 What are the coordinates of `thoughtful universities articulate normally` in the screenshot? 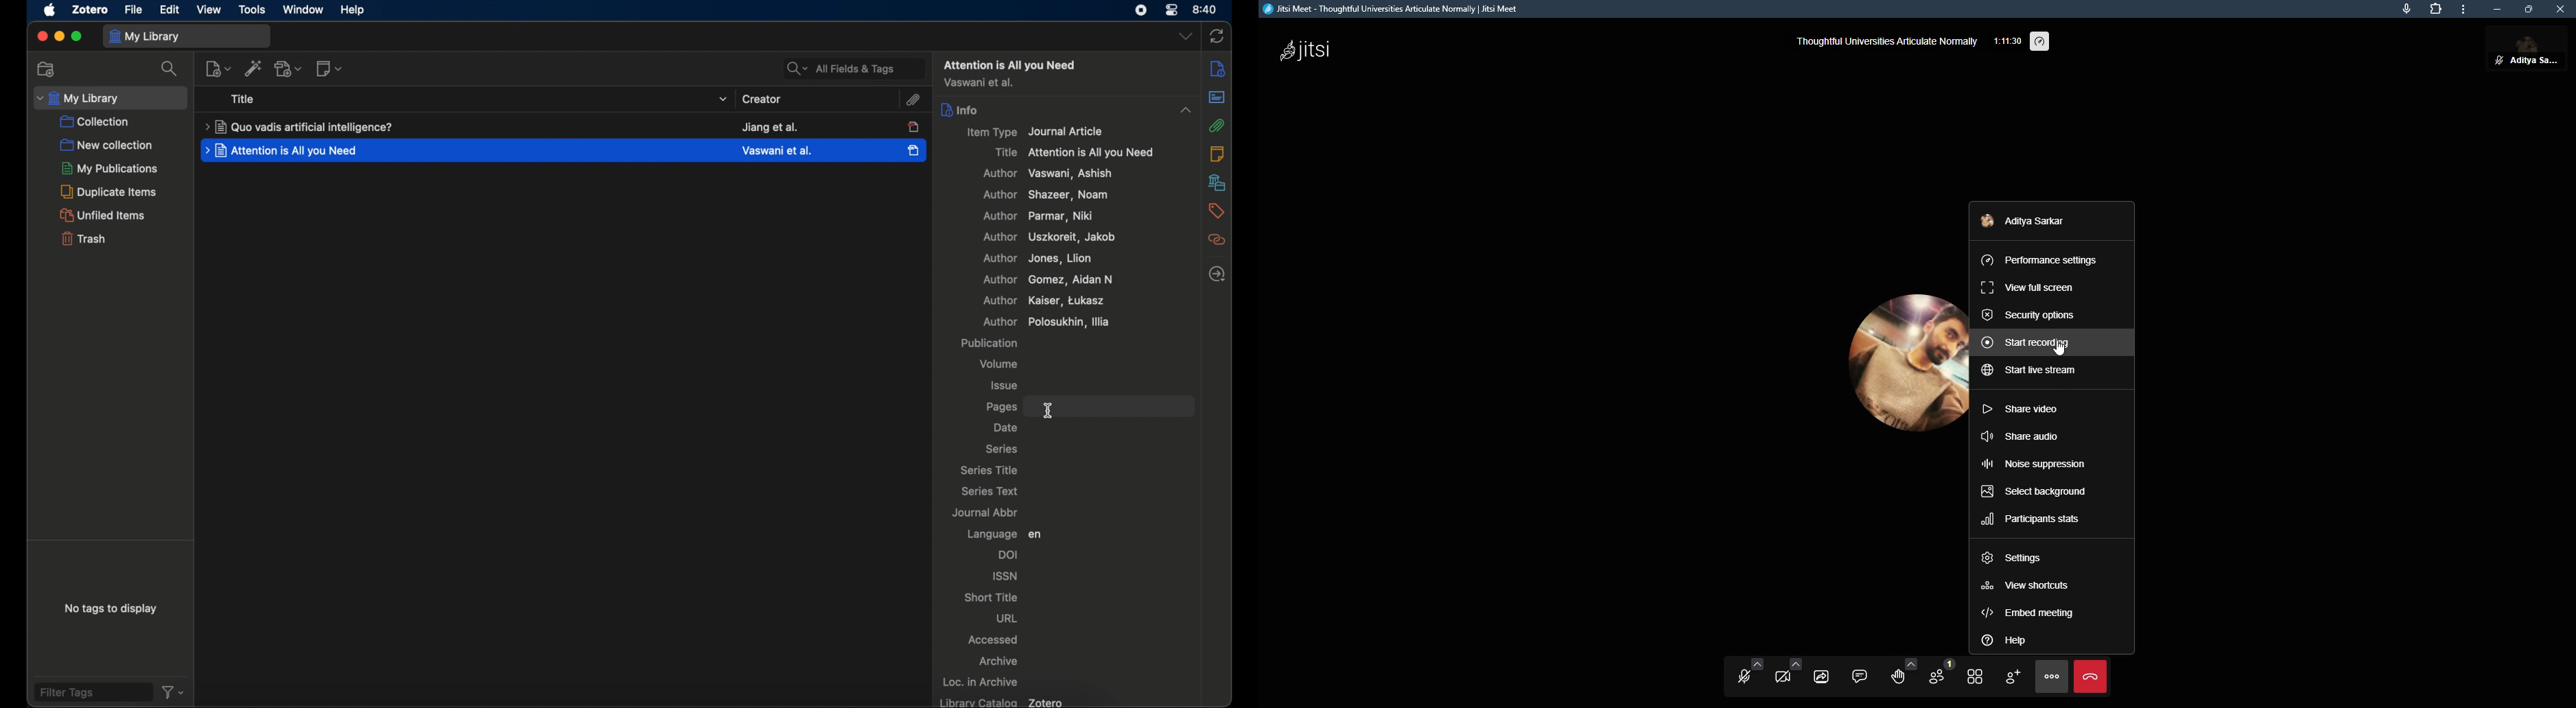 It's located at (1888, 41).